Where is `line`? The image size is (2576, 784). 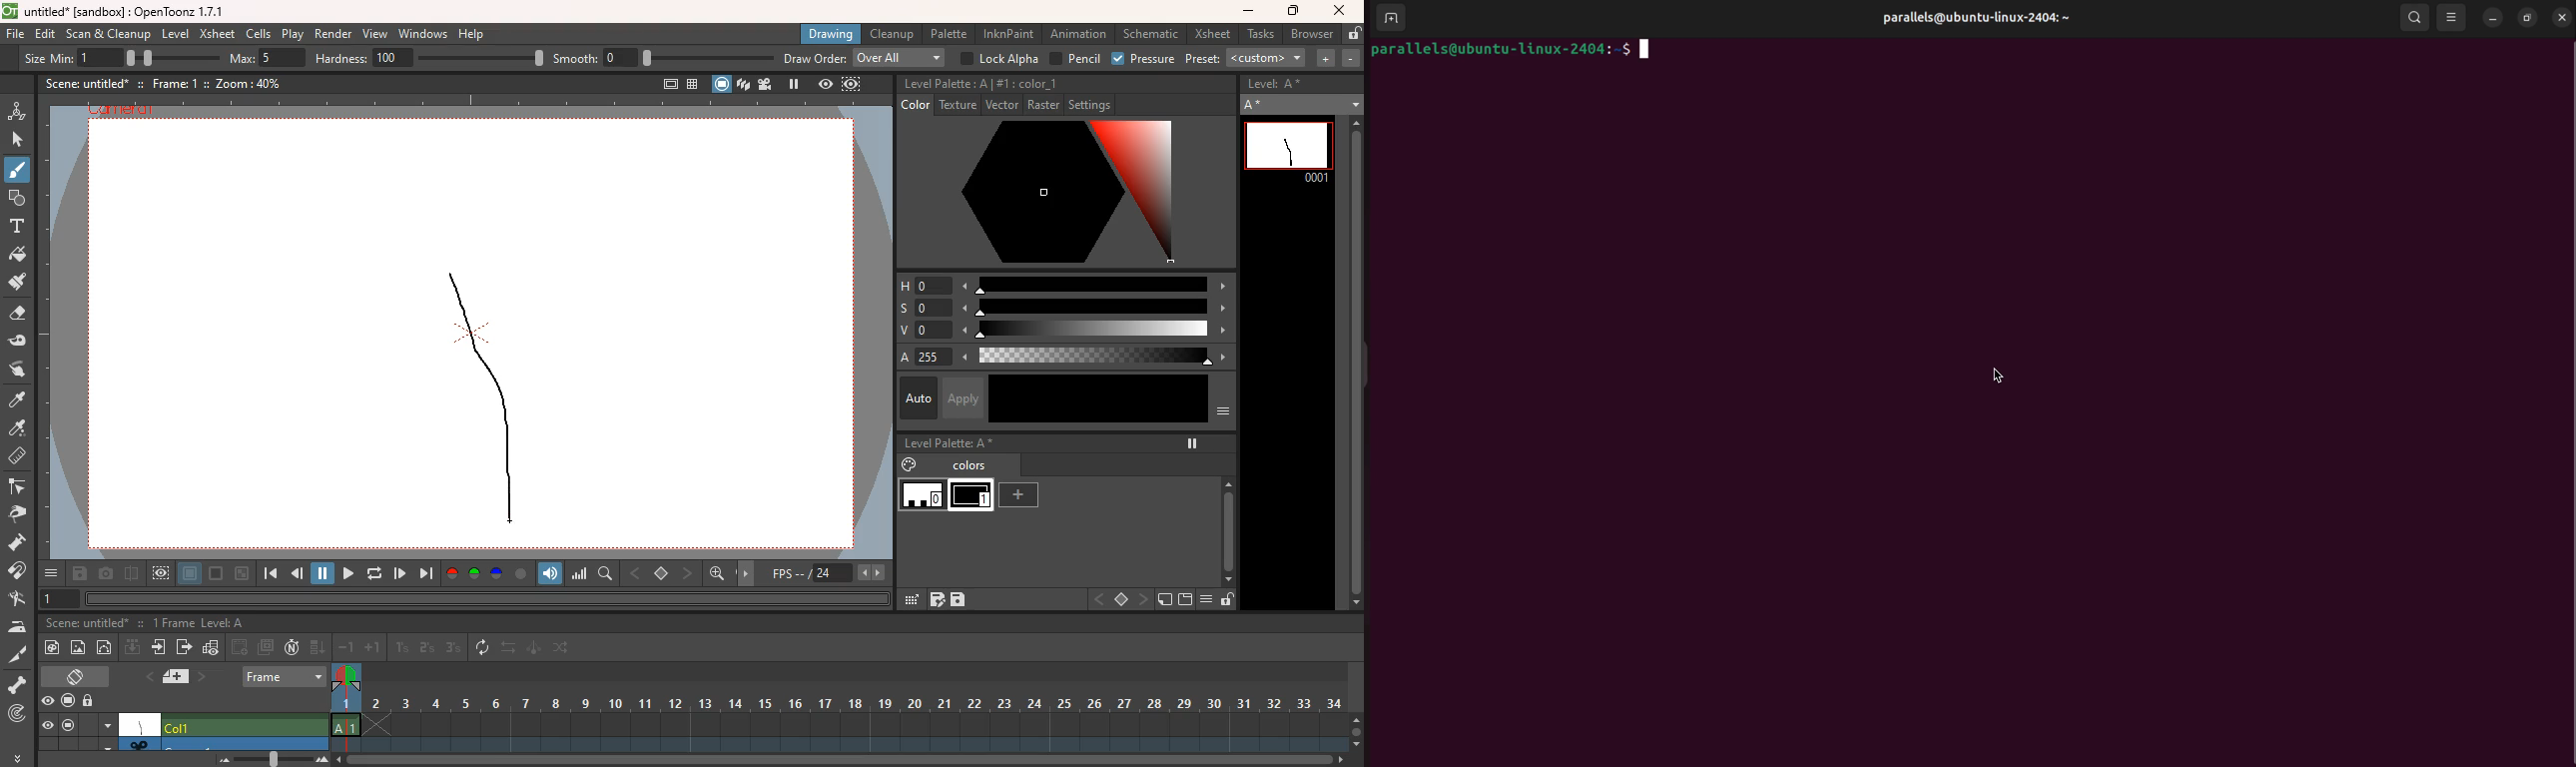
line is located at coordinates (483, 395).